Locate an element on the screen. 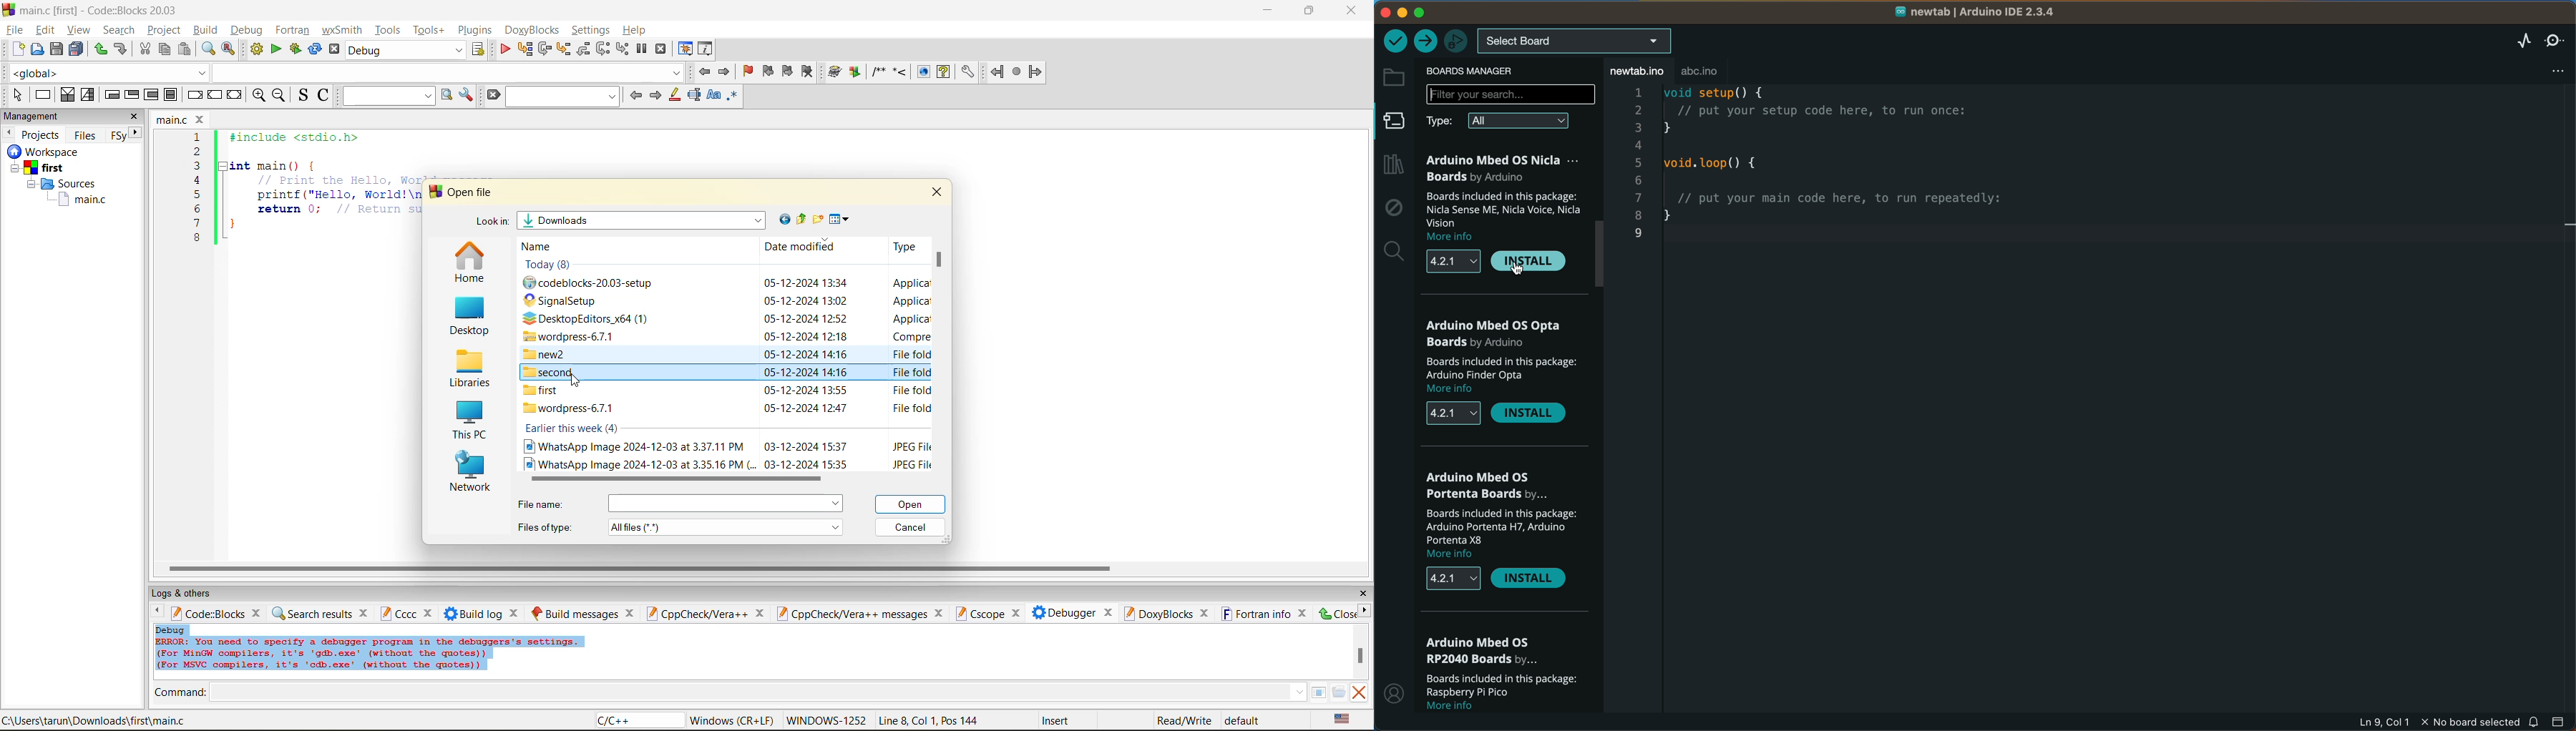 This screenshot has height=756, width=2576. image file is located at coordinates (638, 463).